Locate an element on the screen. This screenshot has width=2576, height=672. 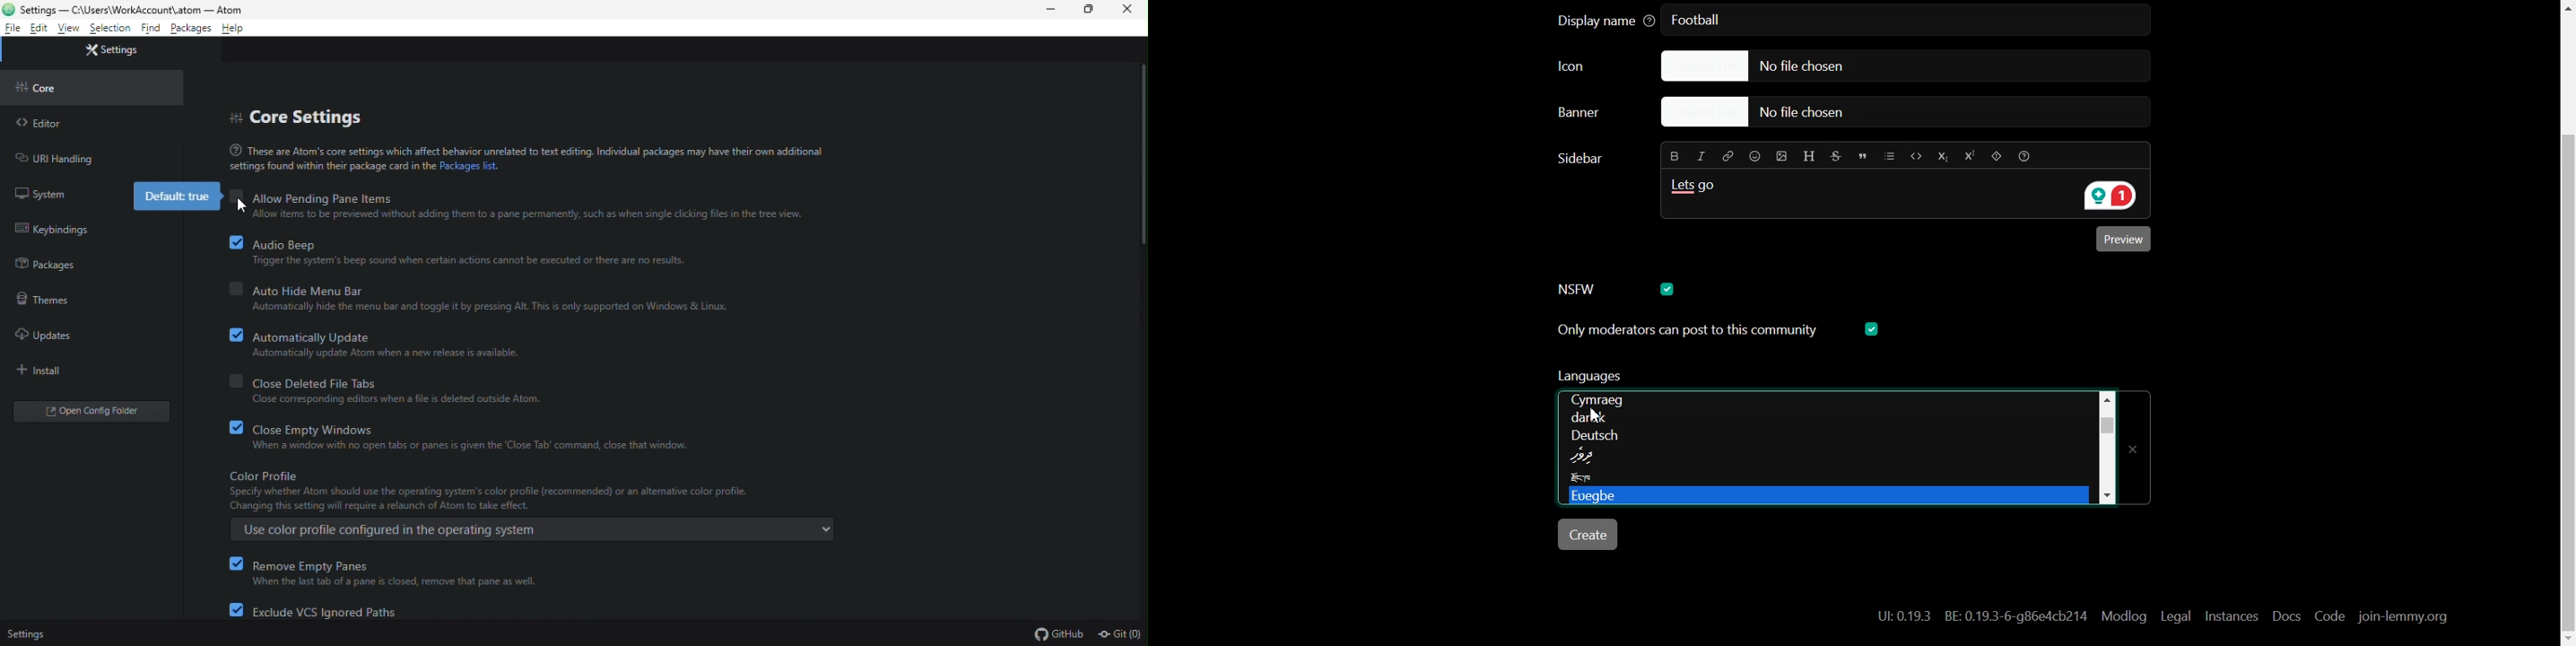
view  is located at coordinates (69, 29).